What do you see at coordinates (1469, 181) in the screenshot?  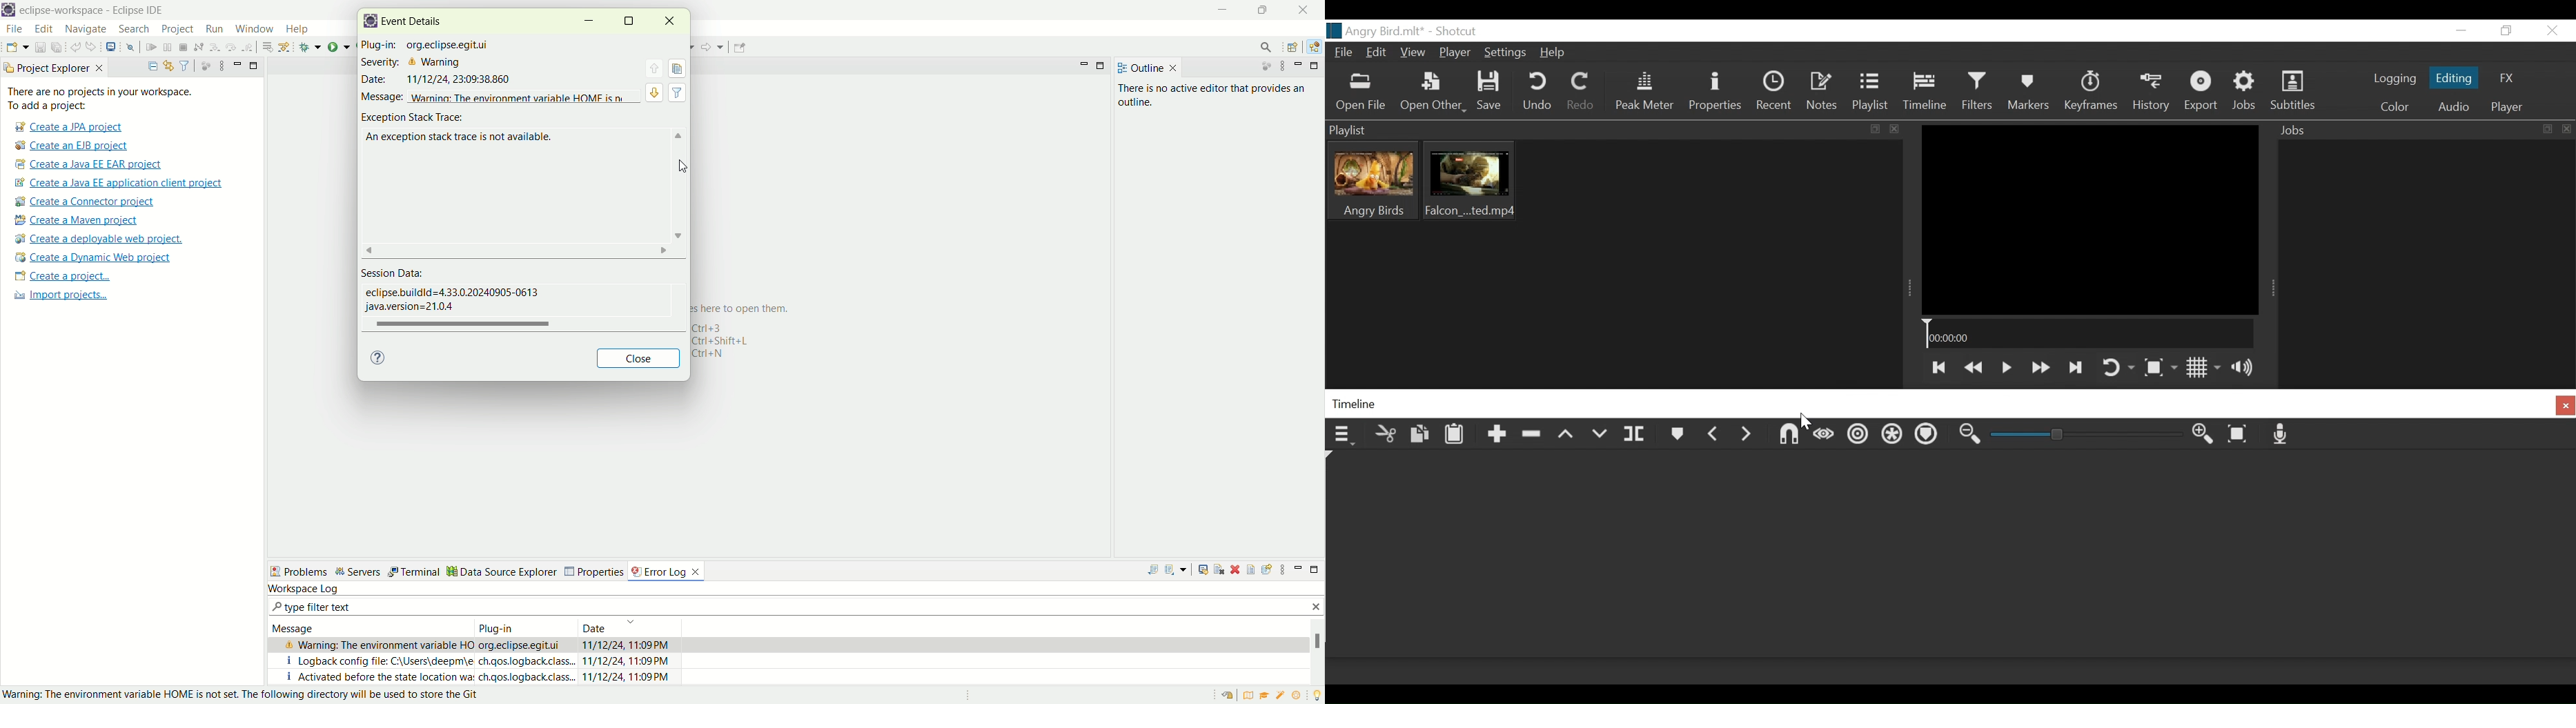 I see `Clip` at bounding box center [1469, 181].